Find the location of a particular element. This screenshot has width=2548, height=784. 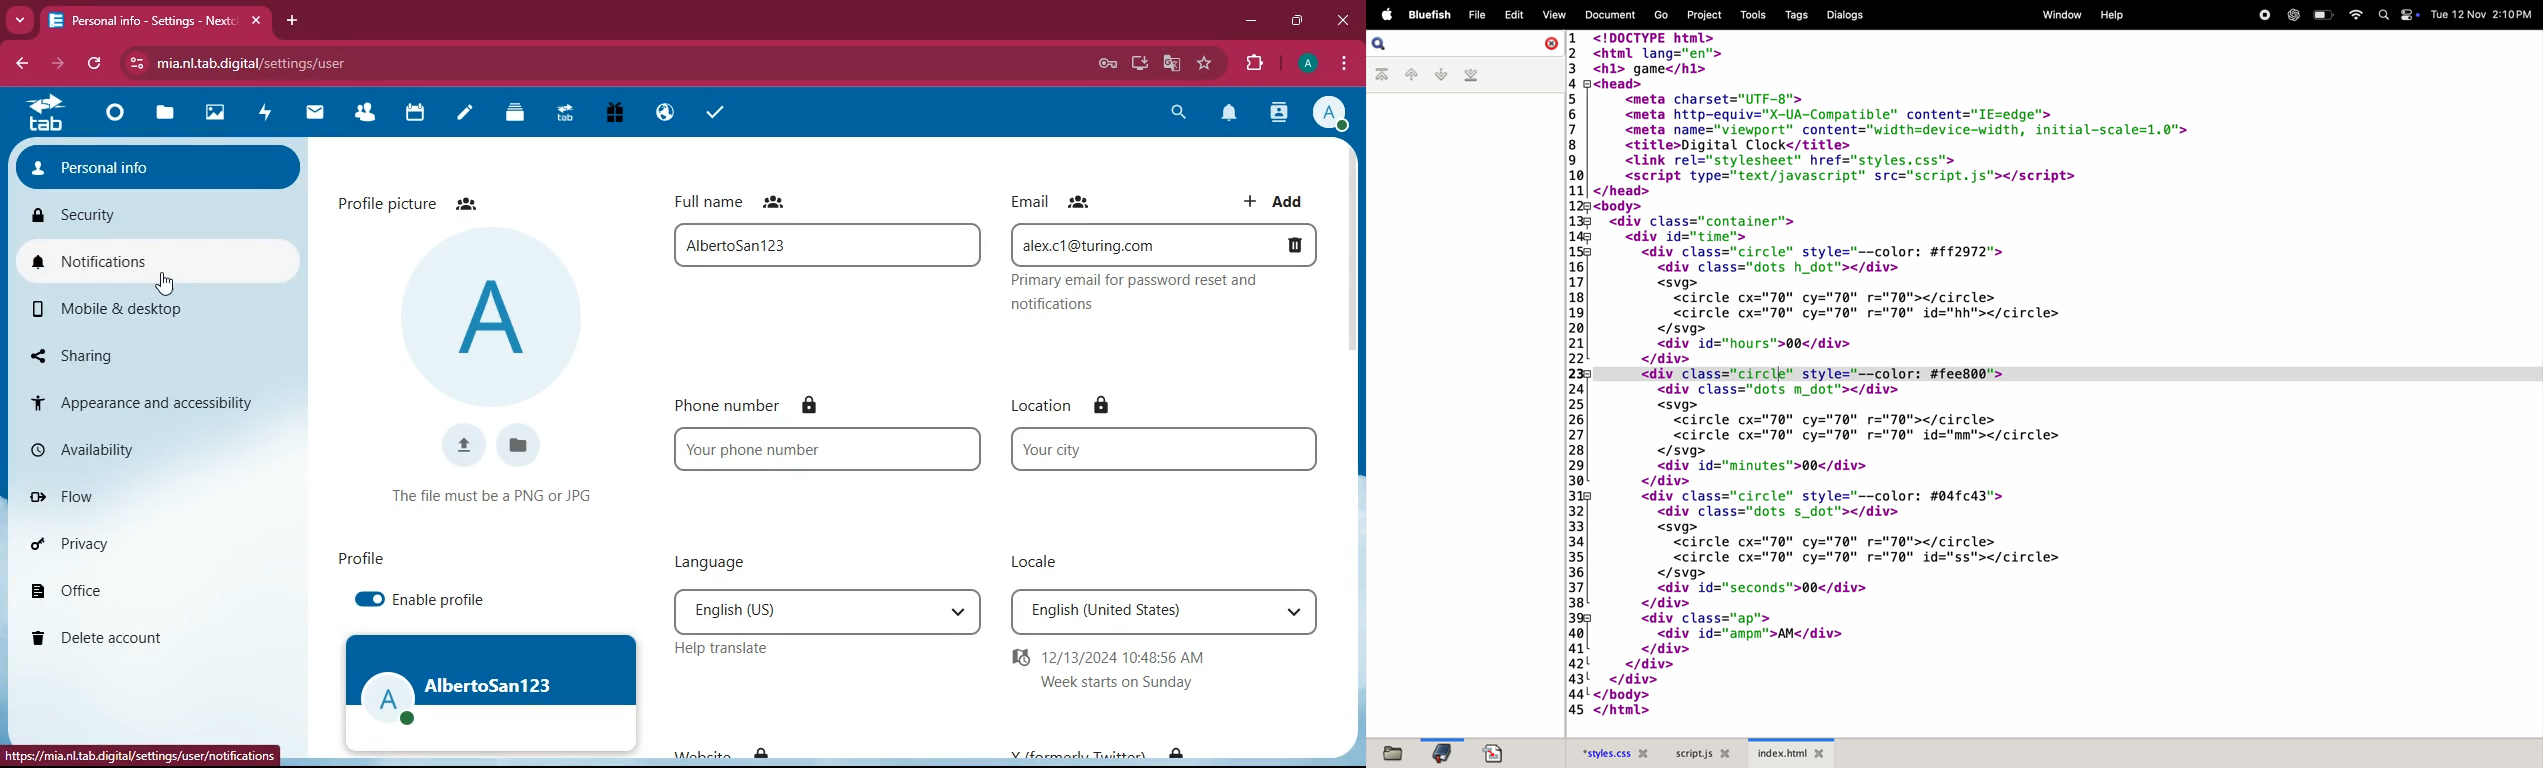

profile is located at coordinates (363, 561).